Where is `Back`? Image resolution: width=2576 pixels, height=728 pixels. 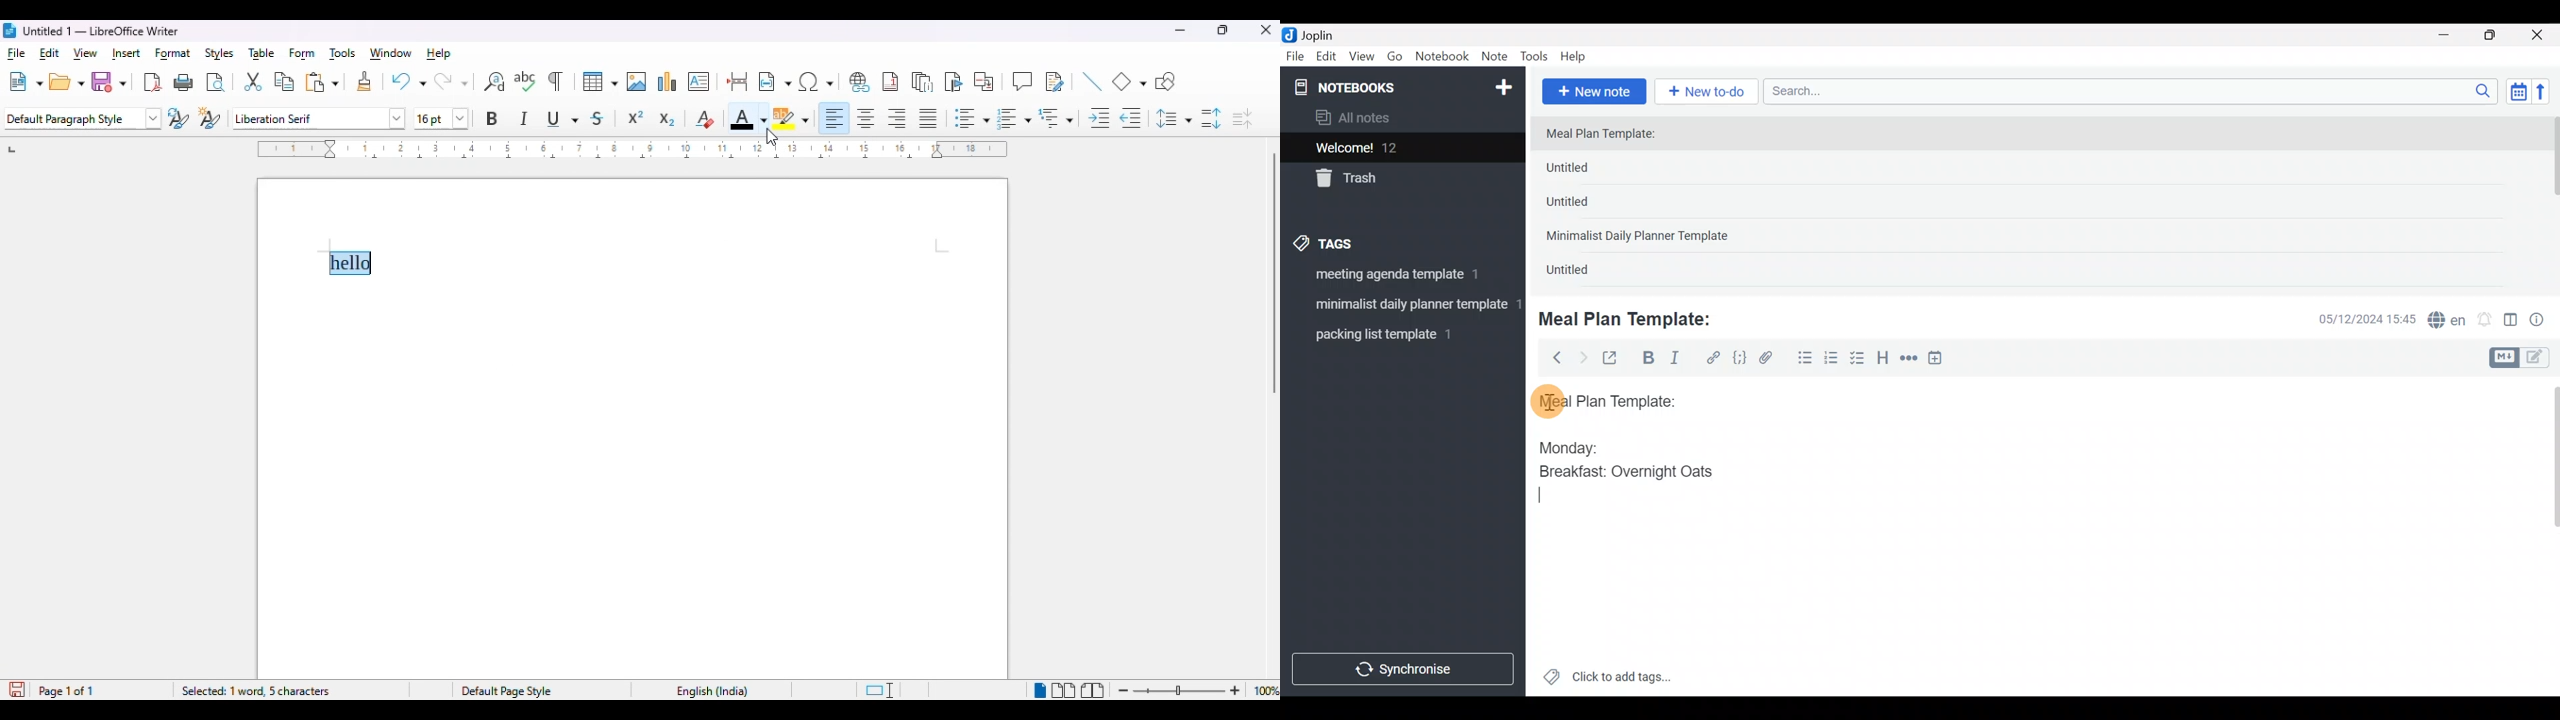
Back is located at coordinates (1551, 357).